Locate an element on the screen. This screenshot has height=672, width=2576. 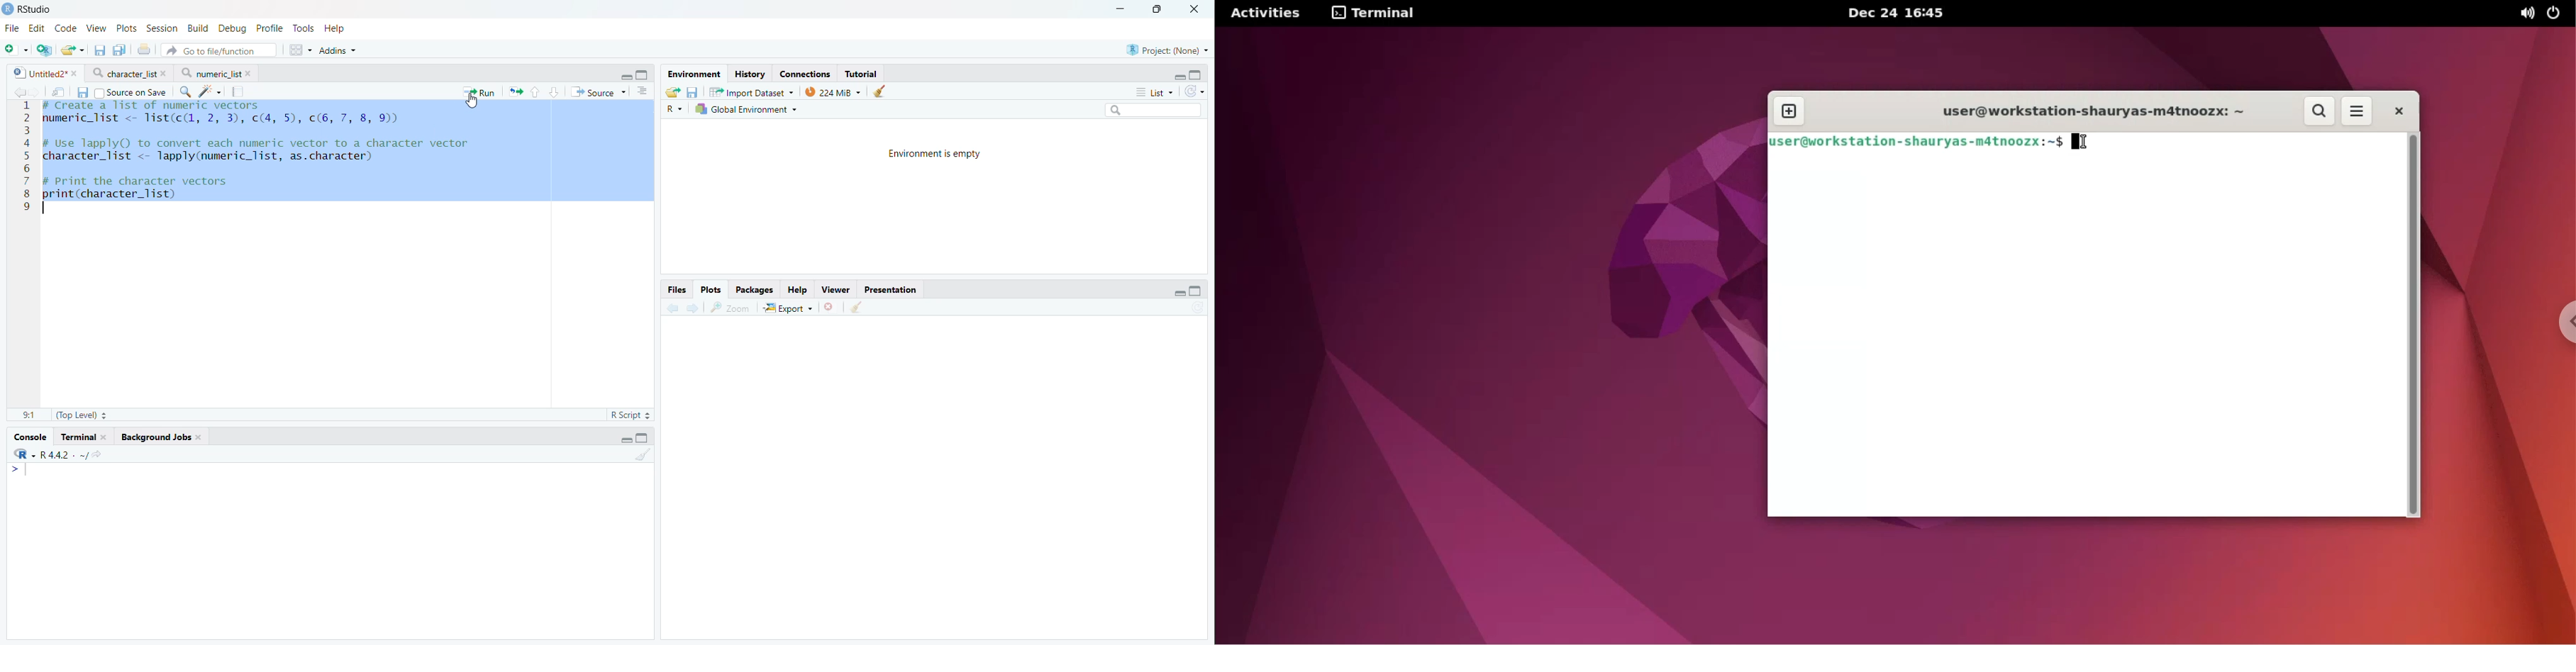
Terminal is located at coordinates (83, 438).